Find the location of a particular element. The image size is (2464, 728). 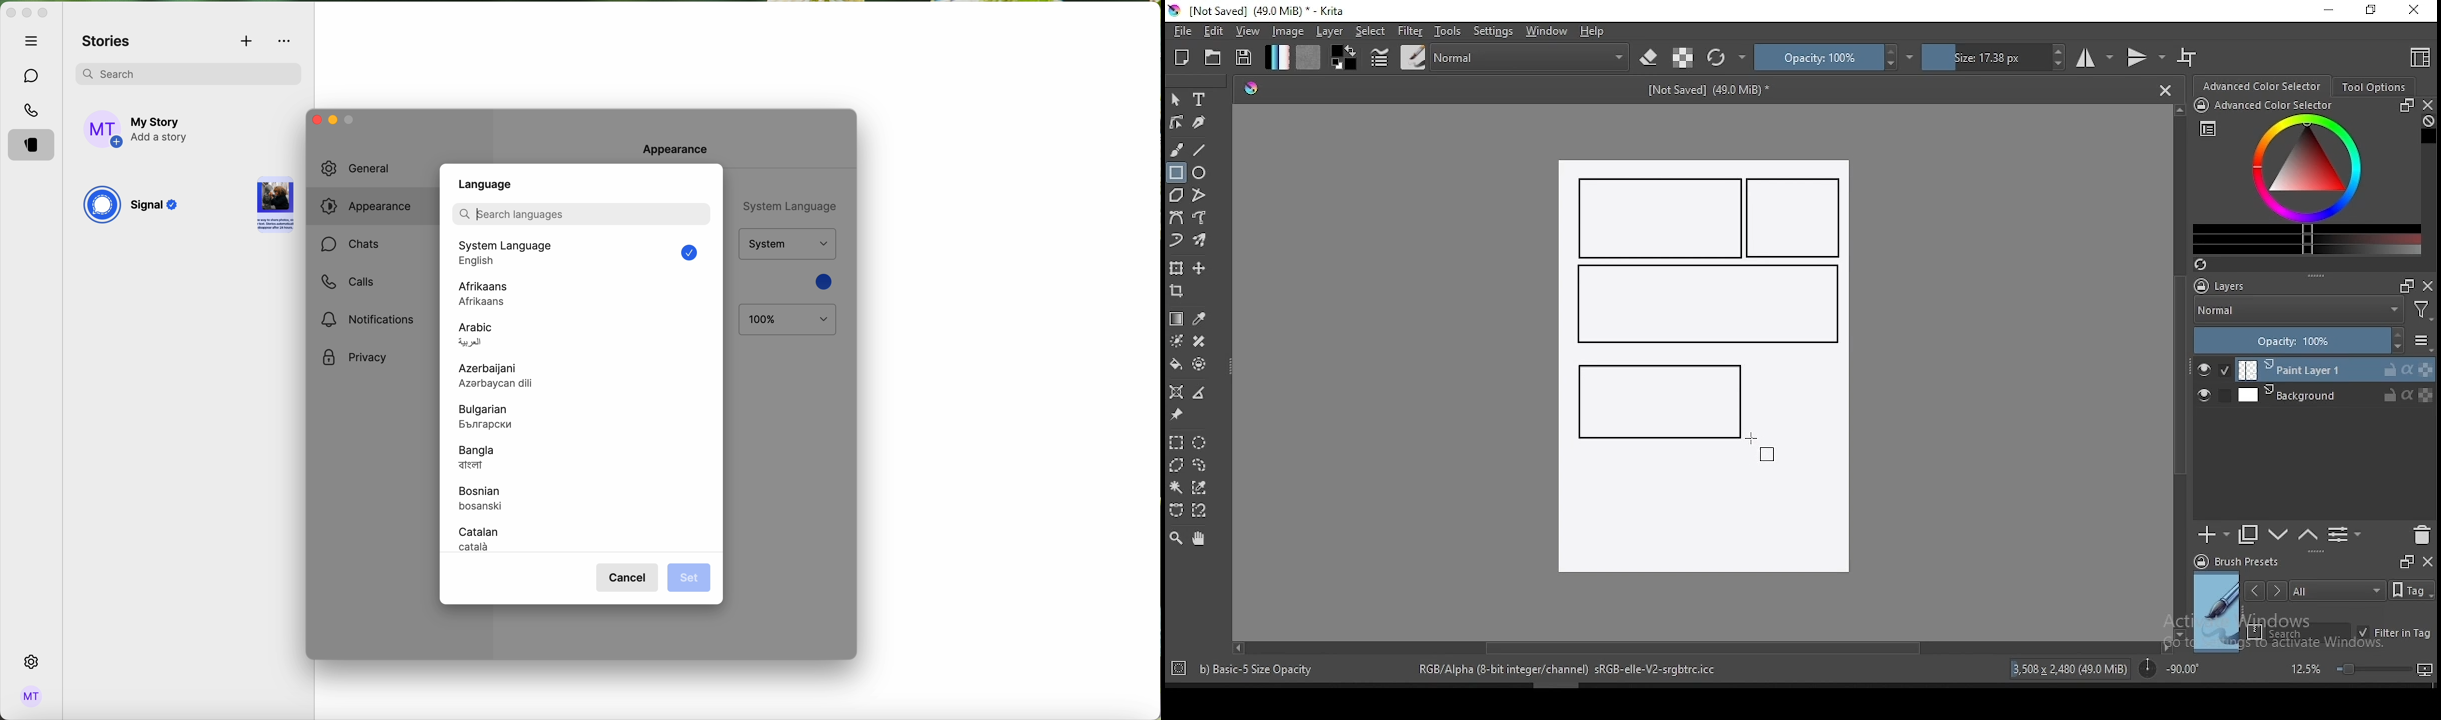

profile photo is located at coordinates (104, 129).